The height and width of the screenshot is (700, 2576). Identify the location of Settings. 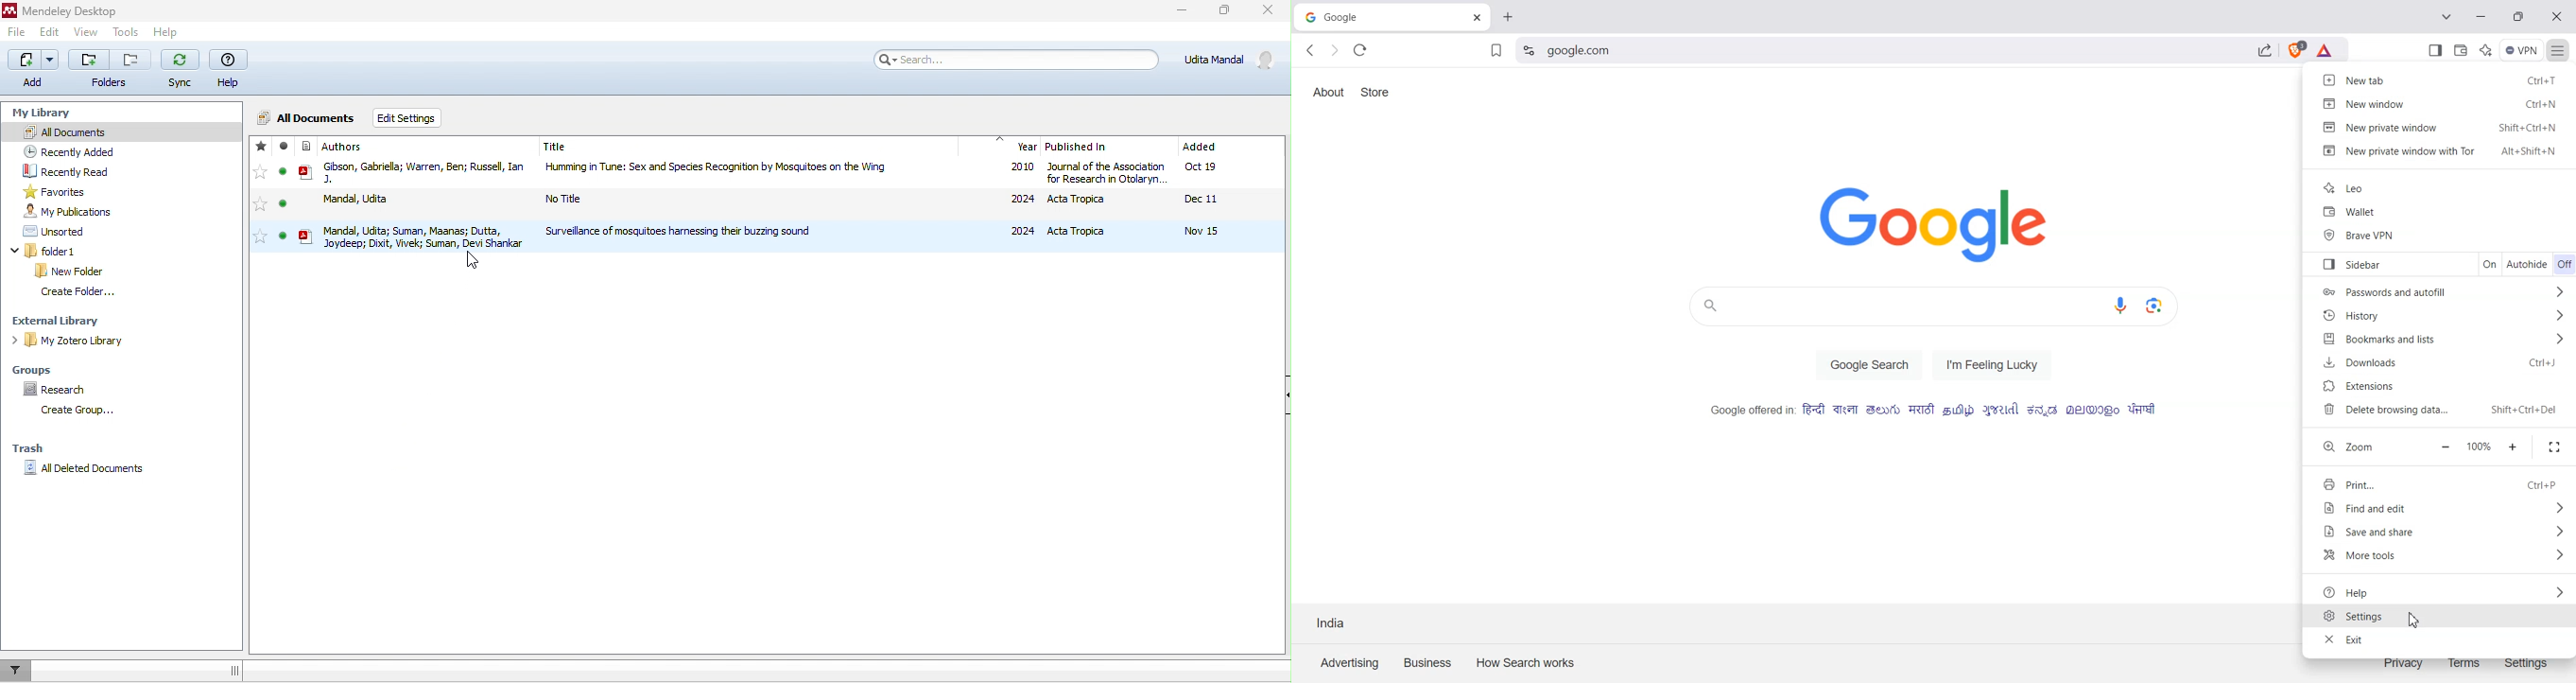
(2442, 617).